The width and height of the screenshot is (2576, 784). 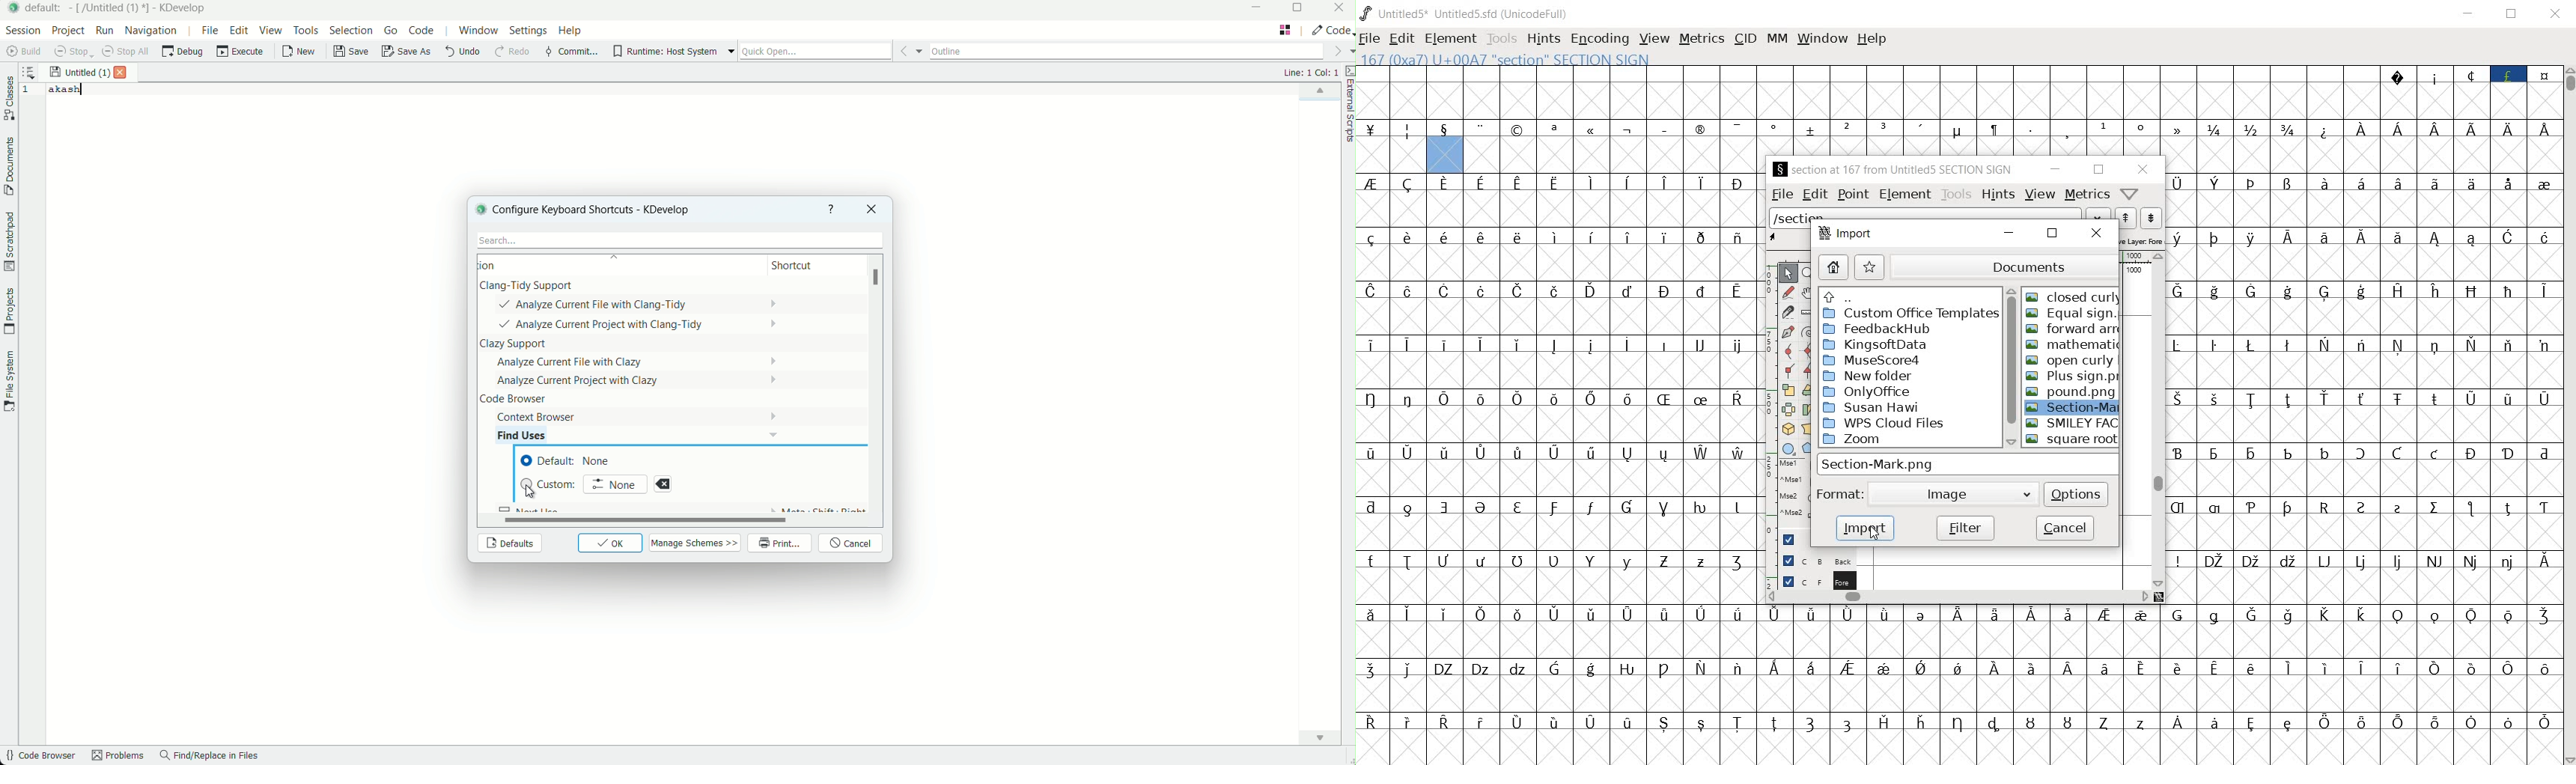 What do you see at coordinates (1866, 528) in the screenshot?
I see `import` at bounding box center [1866, 528].